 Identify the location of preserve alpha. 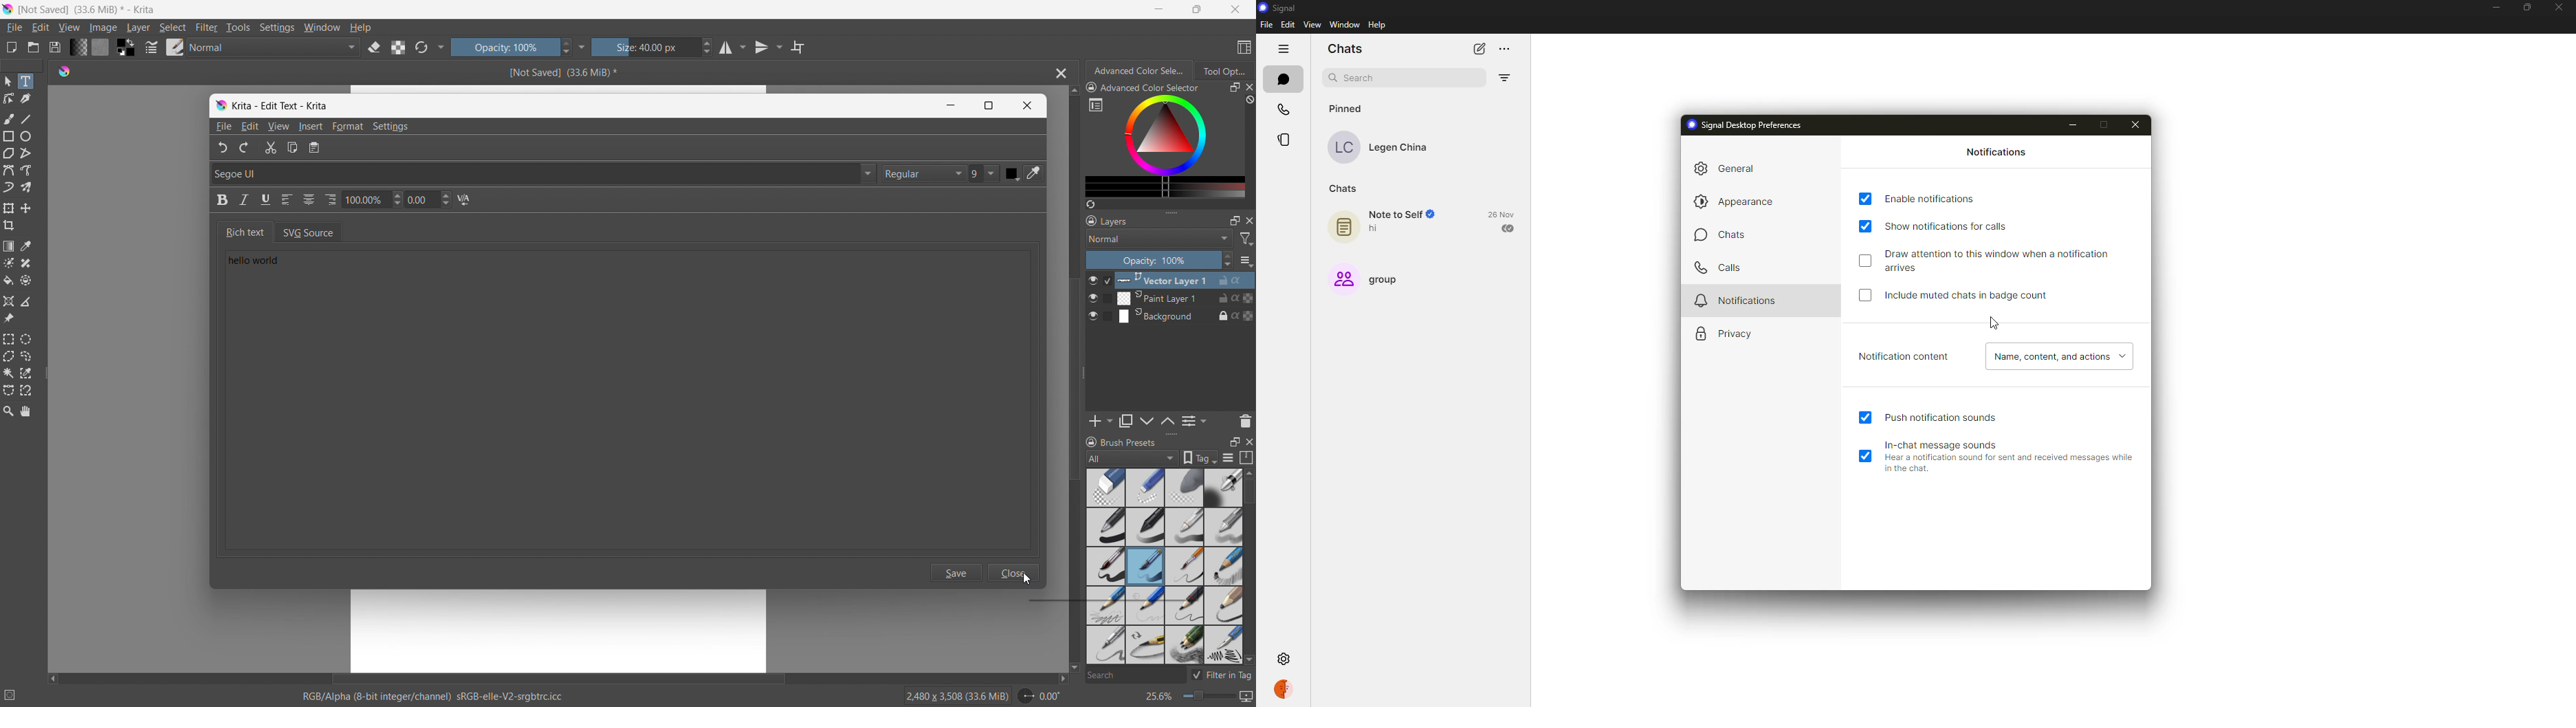
(398, 48).